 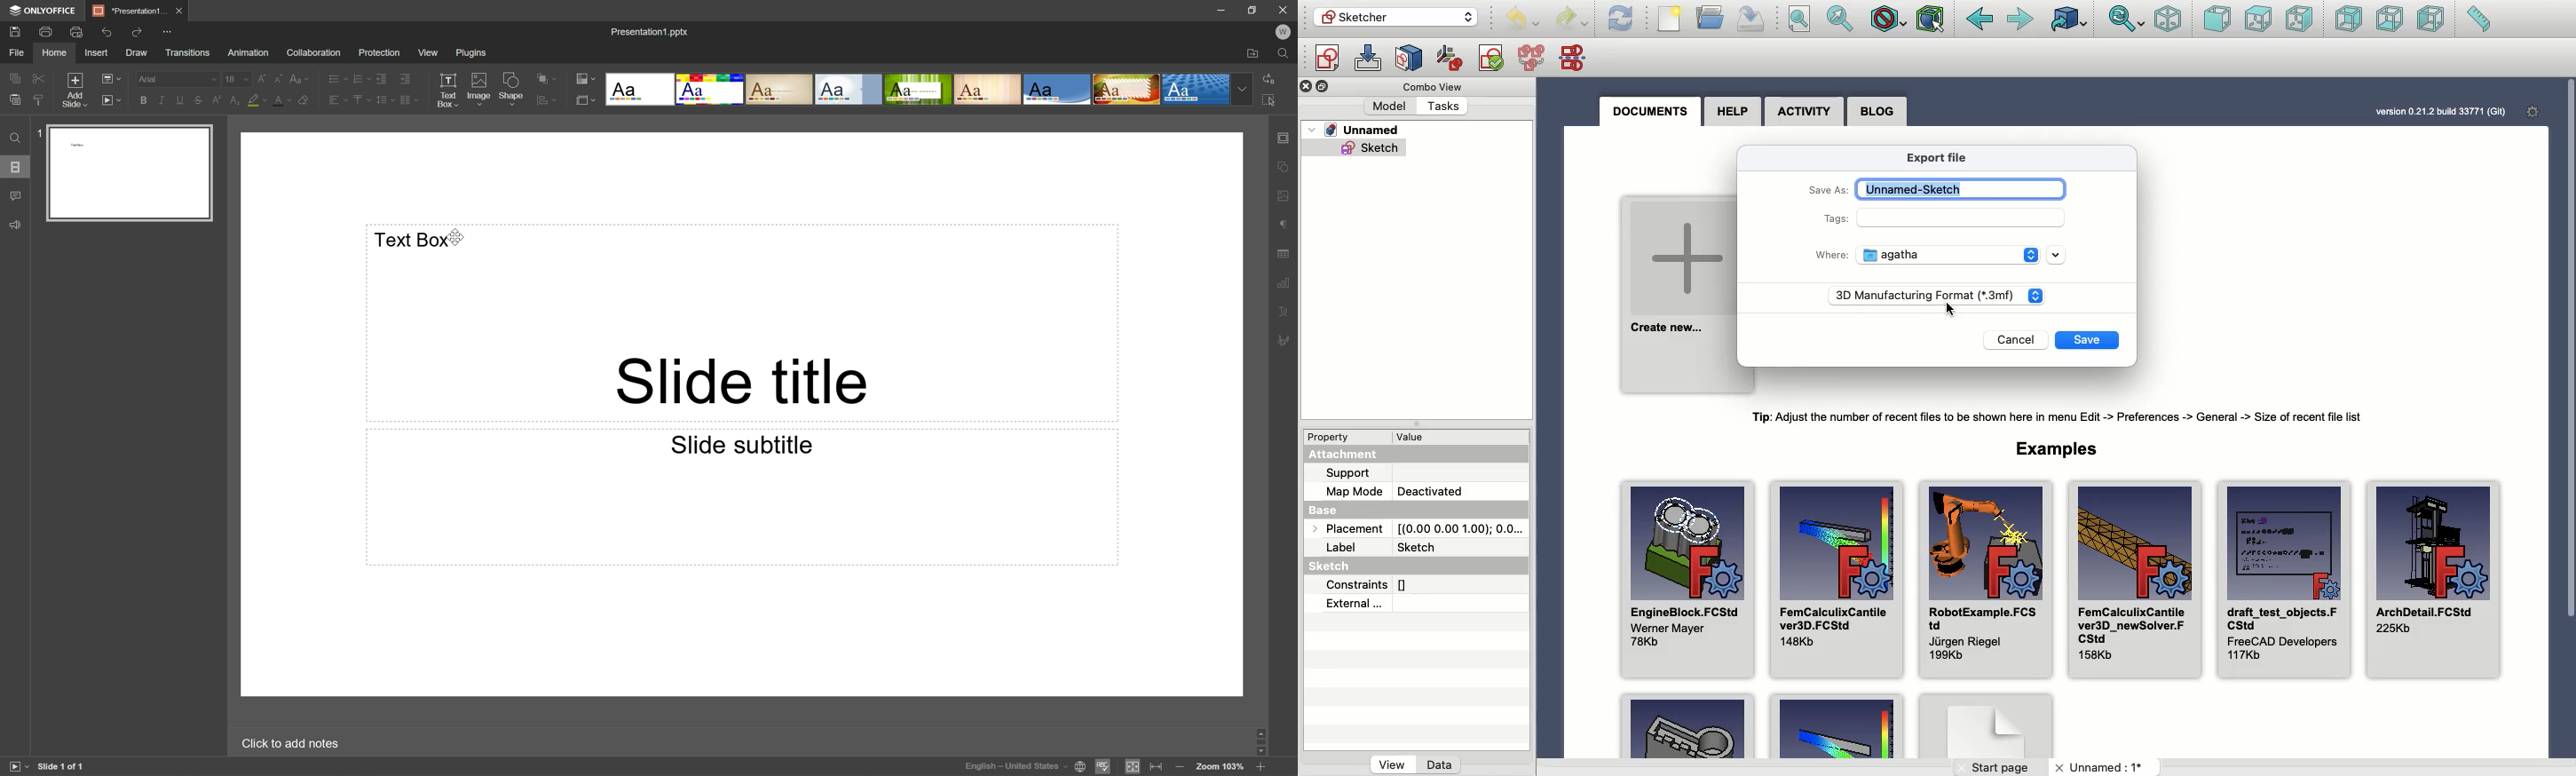 What do you see at coordinates (427, 52) in the screenshot?
I see `View` at bounding box center [427, 52].